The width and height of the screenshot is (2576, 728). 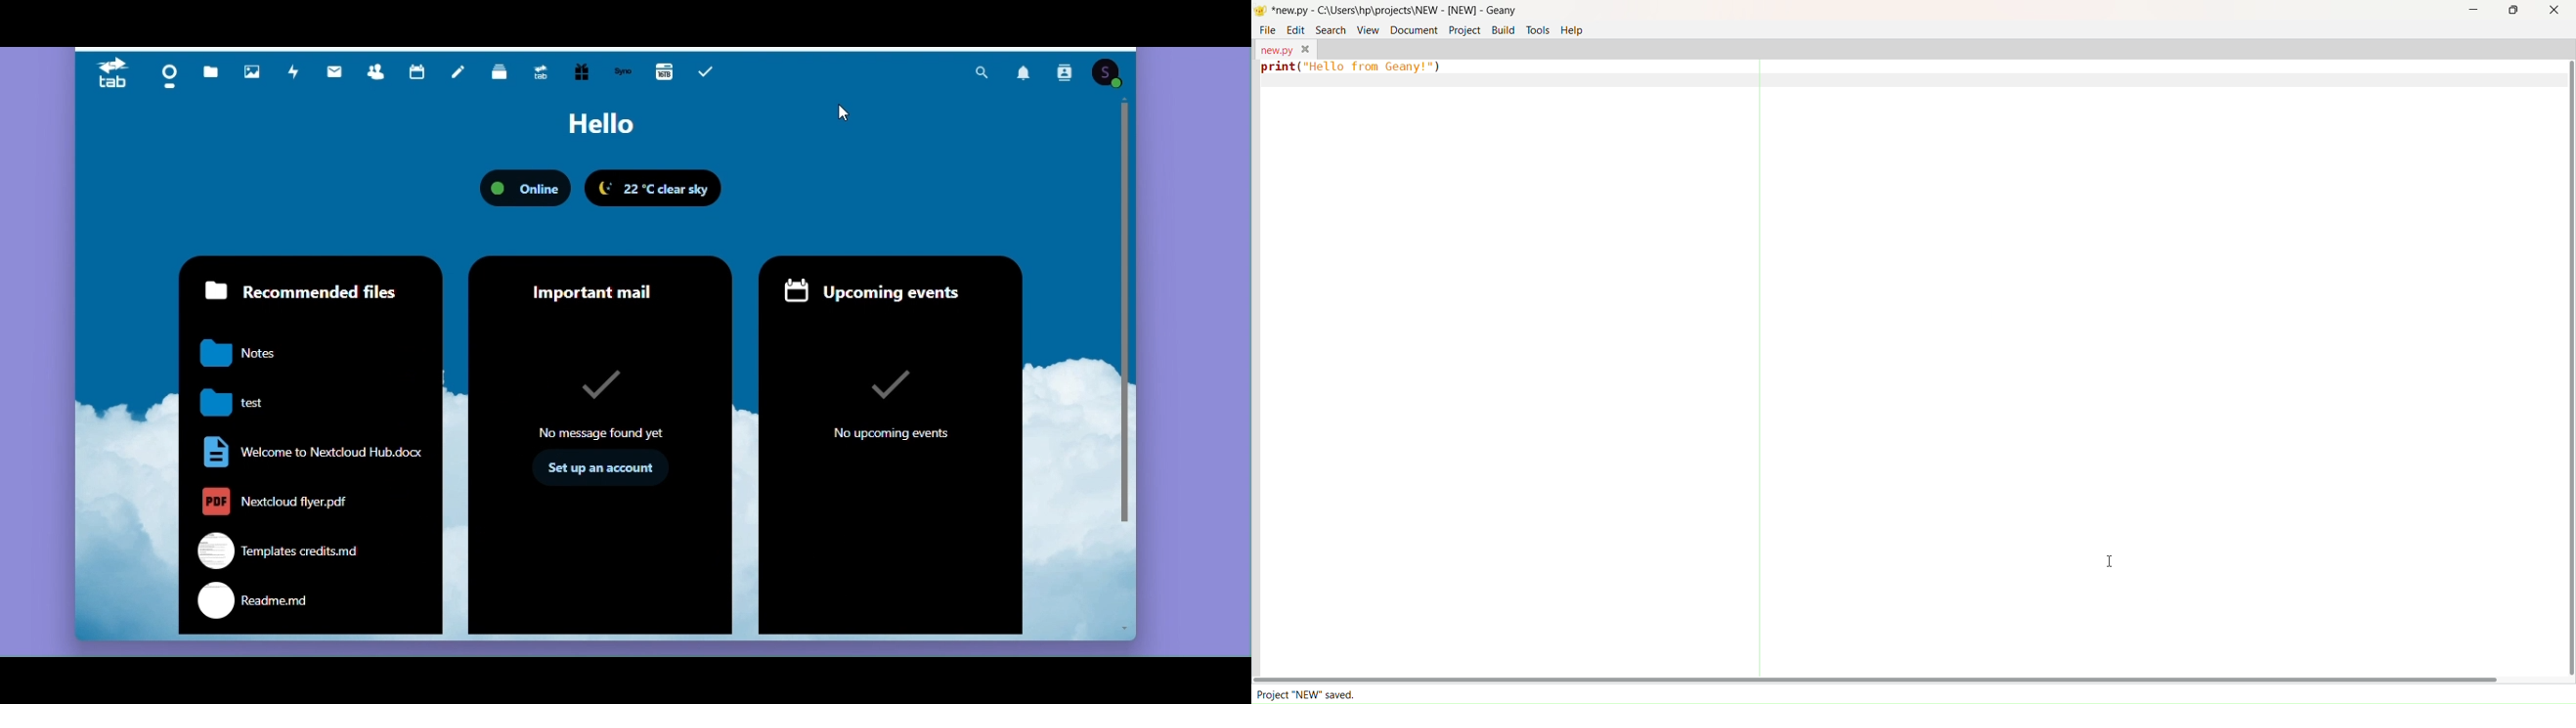 I want to click on set up an account, so click(x=605, y=468).